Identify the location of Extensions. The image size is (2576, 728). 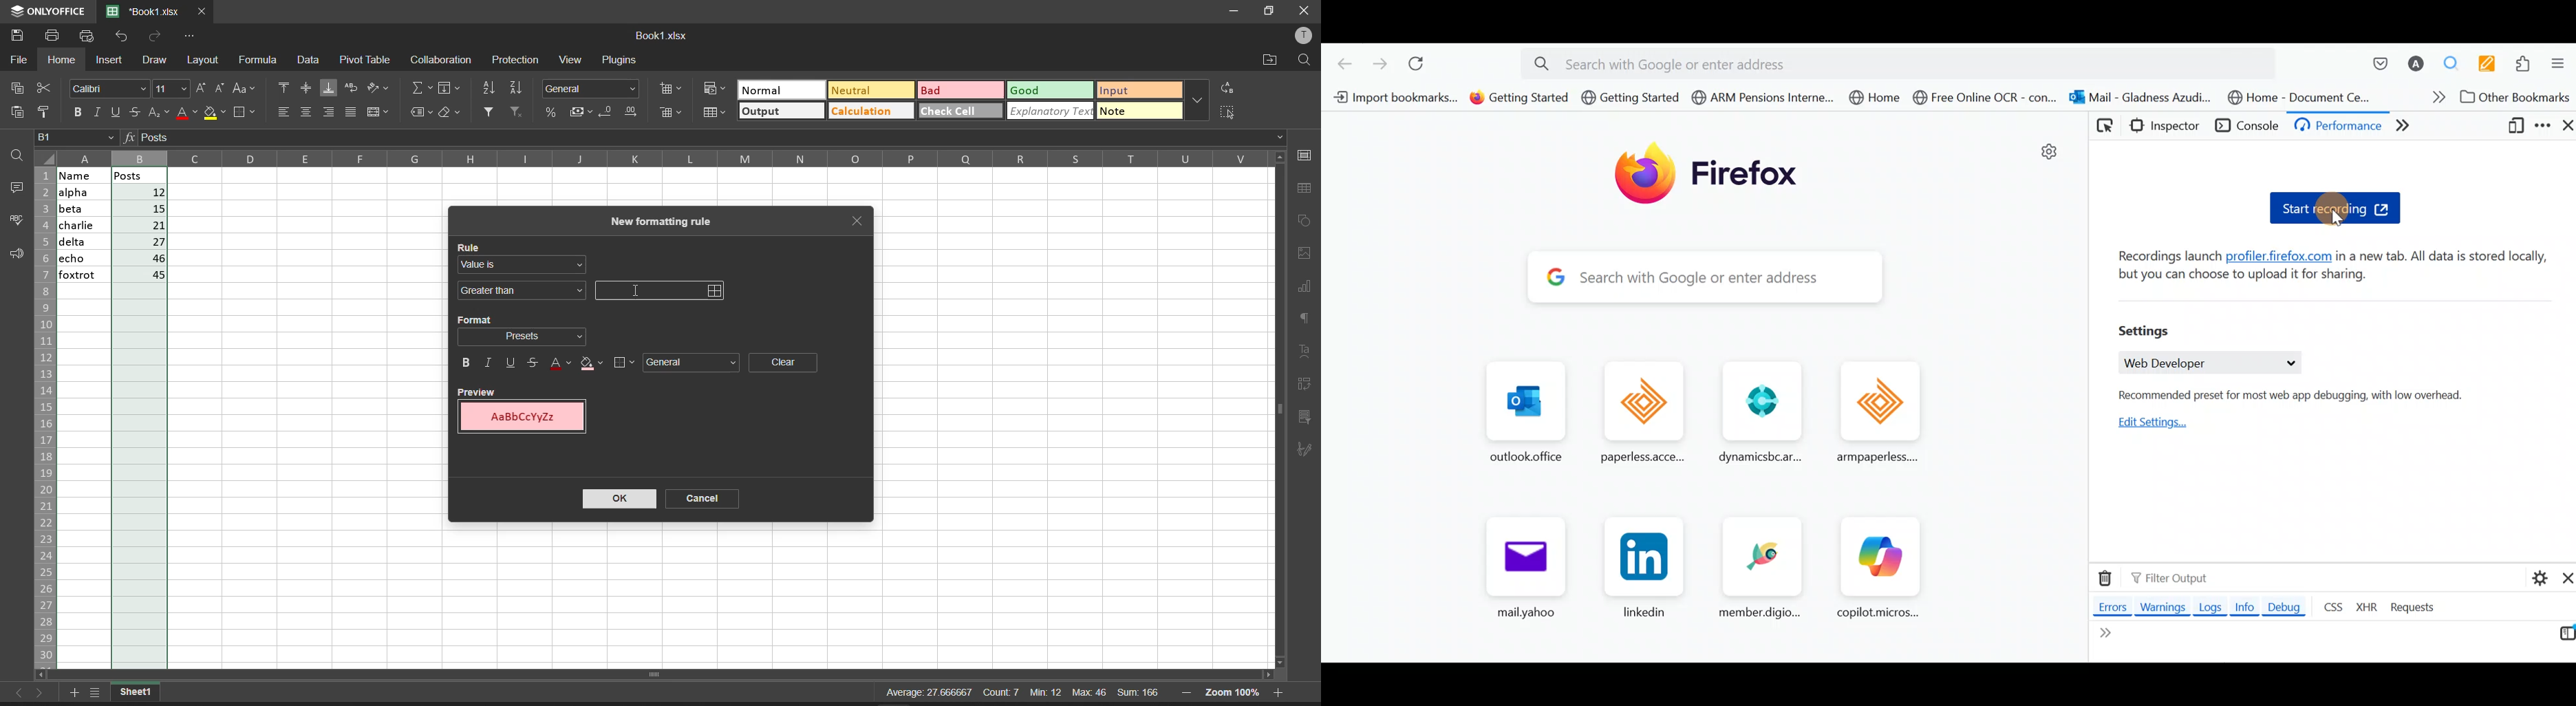
(2527, 65).